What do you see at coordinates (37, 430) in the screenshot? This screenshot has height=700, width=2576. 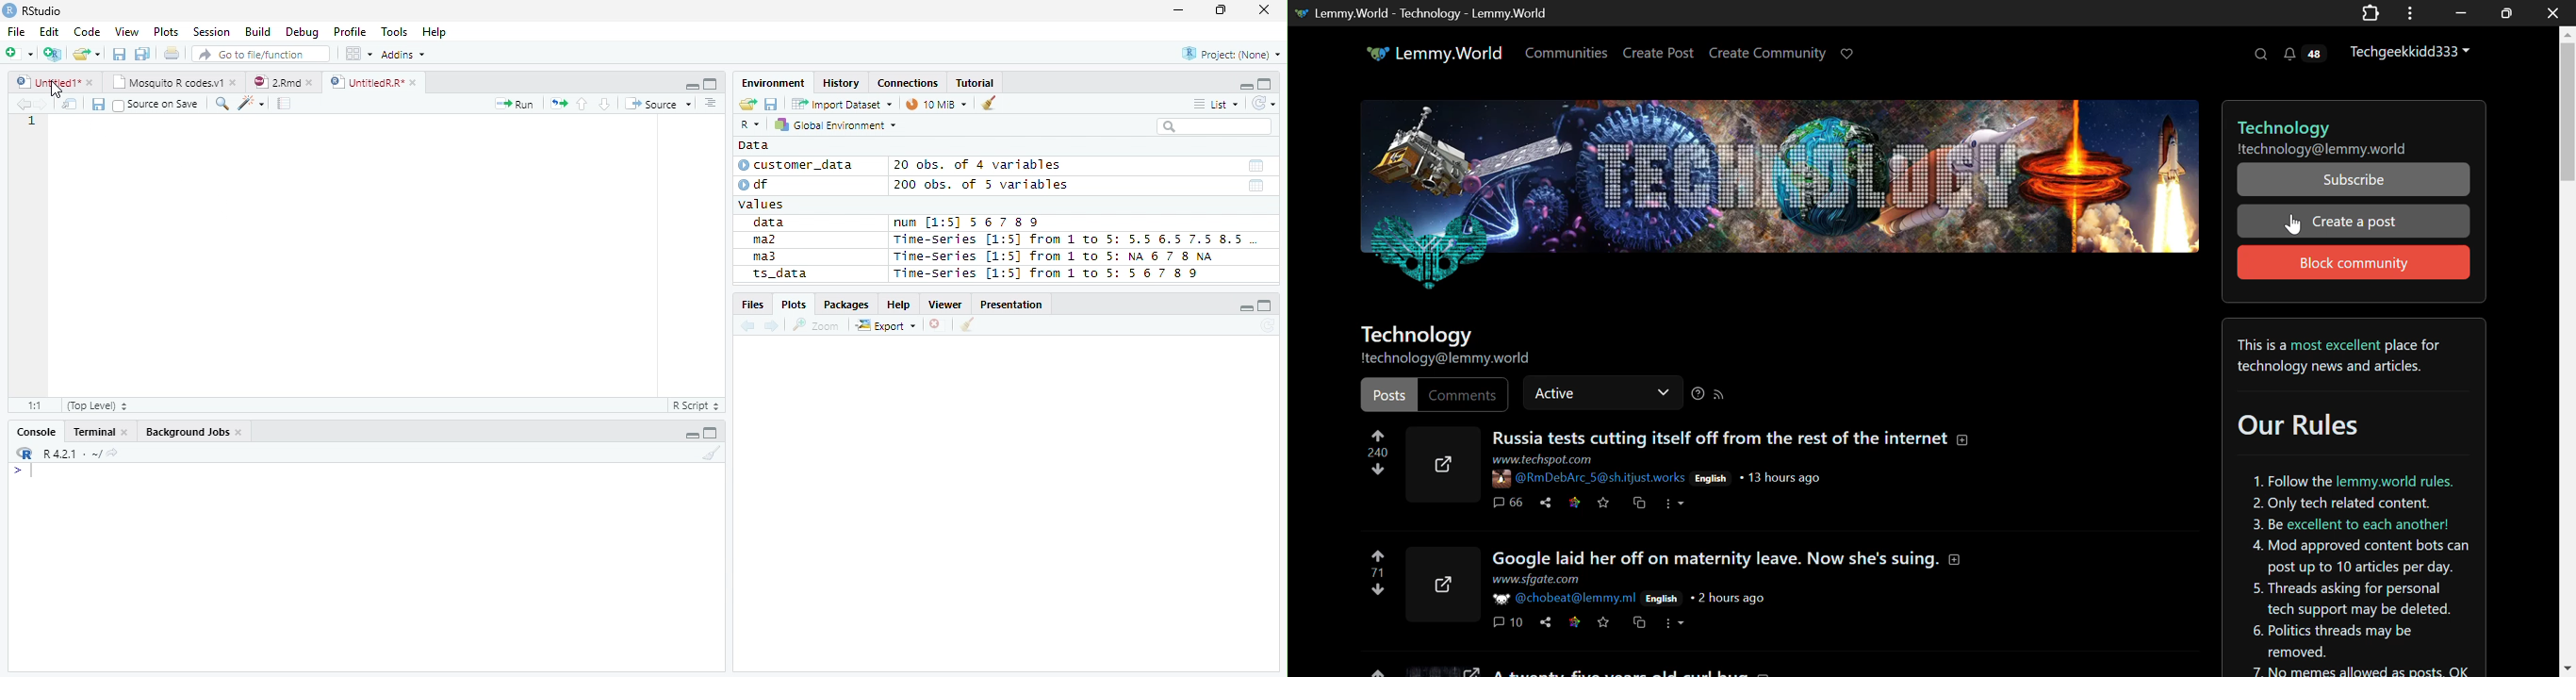 I see `Console` at bounding box center [37, 430].